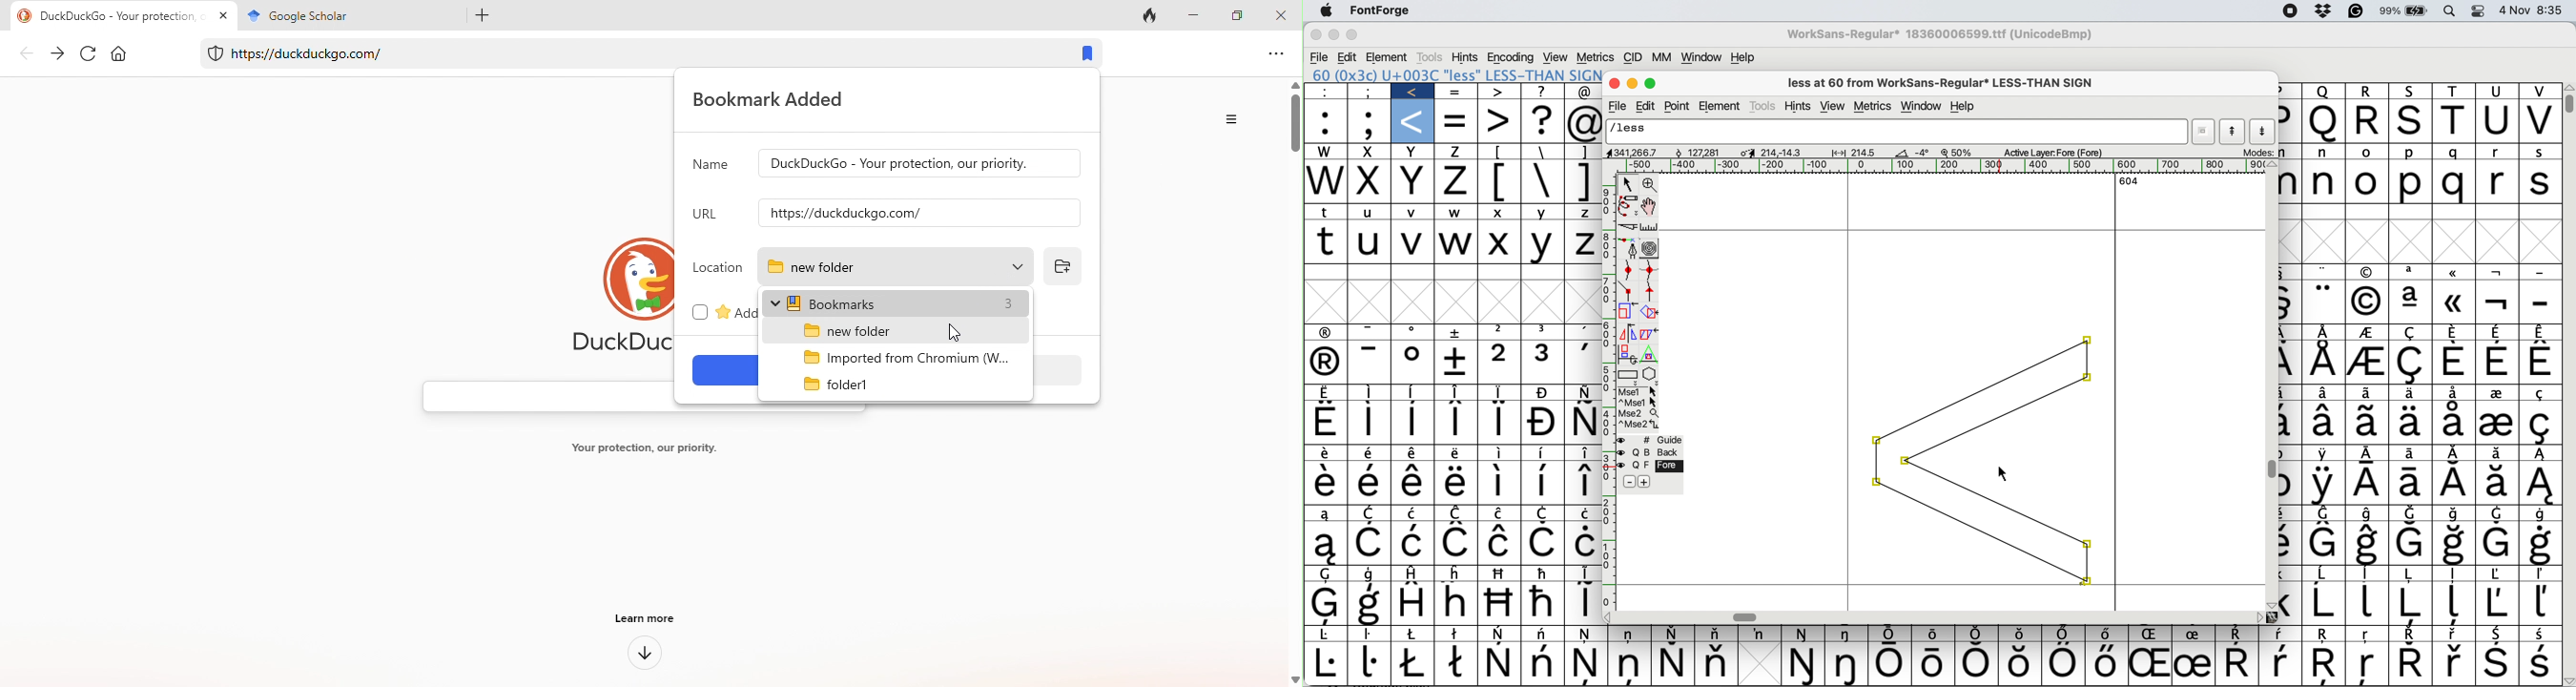 This screenshot has width=2576, height=700. Describe the element at coordinates (1580, 361) in the screenshot. I see `,` at that location.